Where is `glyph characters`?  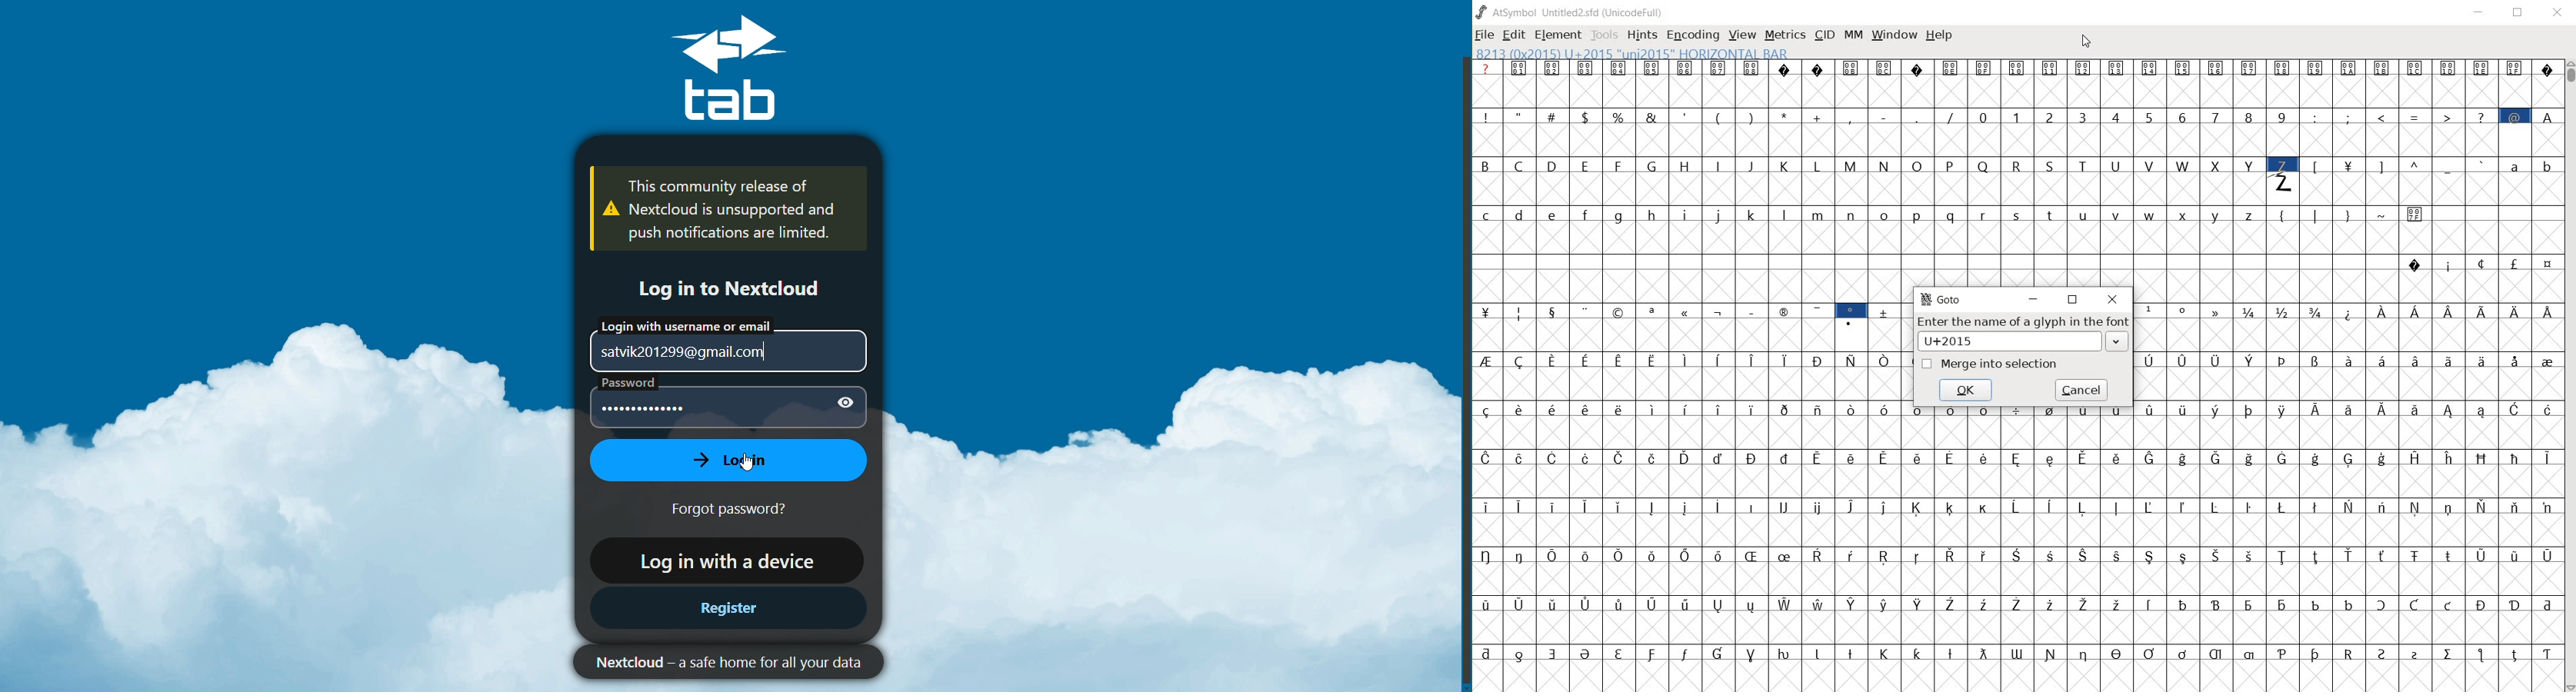 glyph characters is located at coordinates (2234, 567).